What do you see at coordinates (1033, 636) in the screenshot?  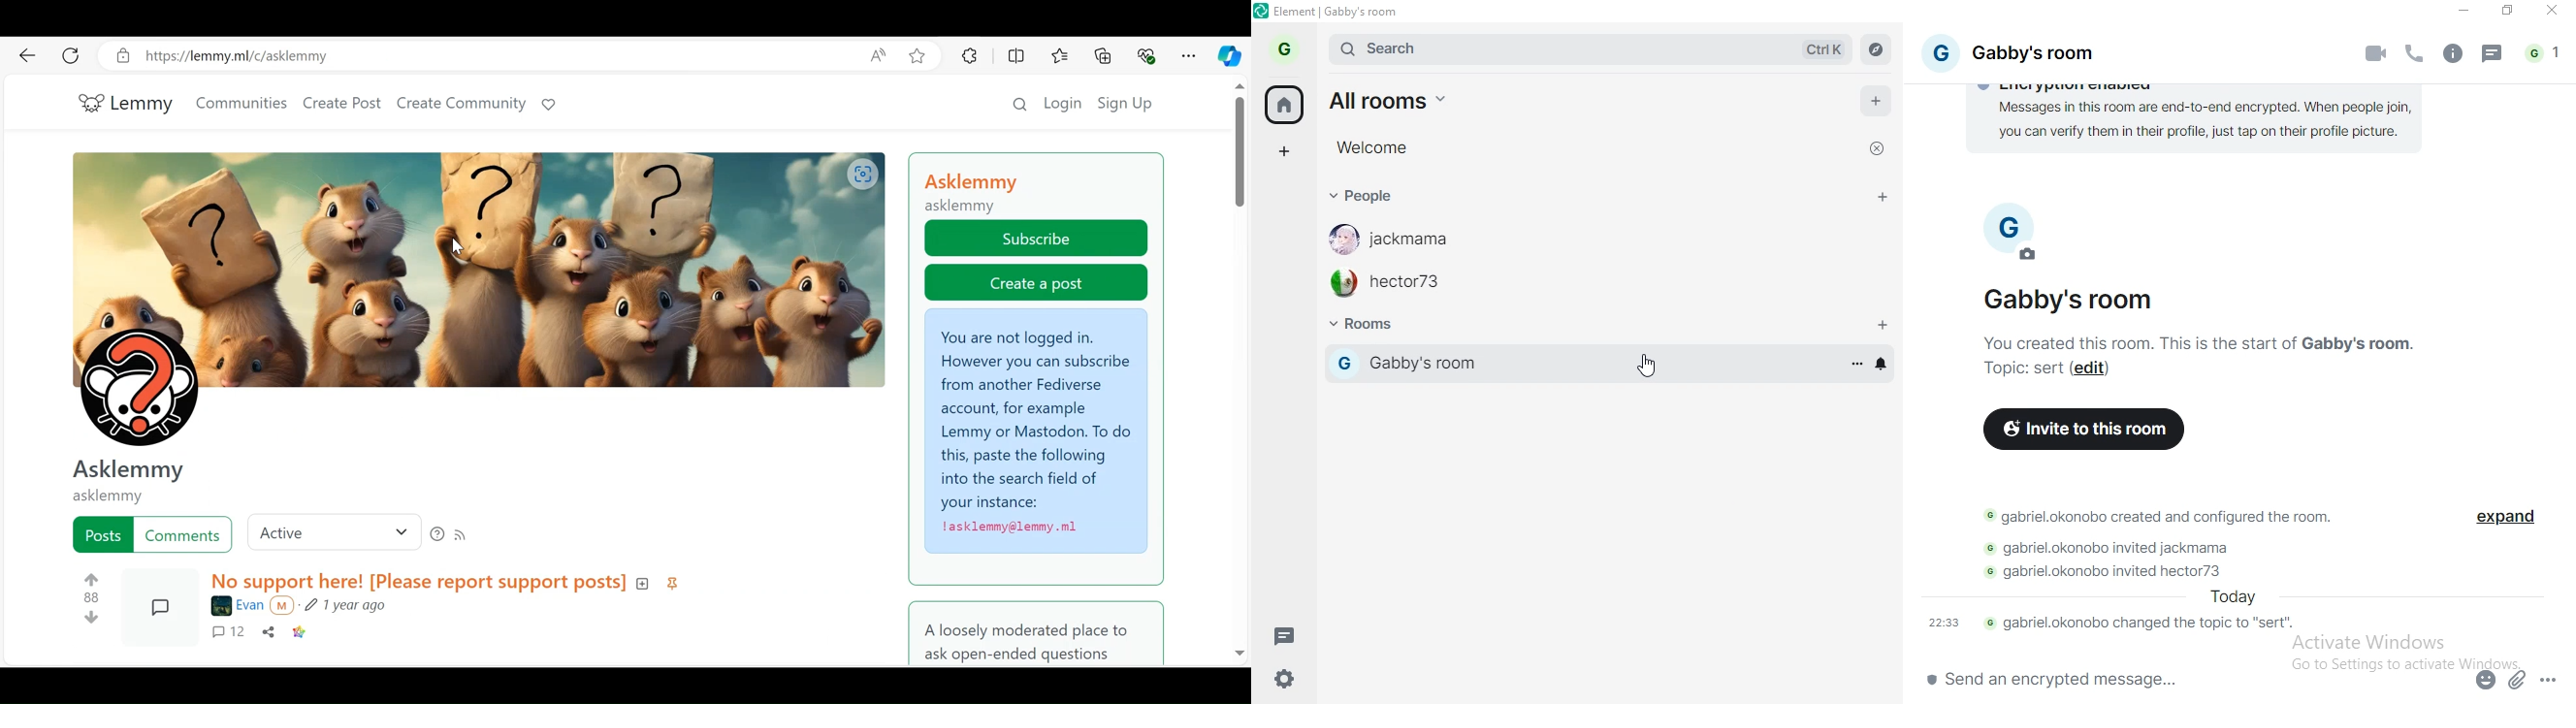 I see `` at bounding box center [1033, 636].